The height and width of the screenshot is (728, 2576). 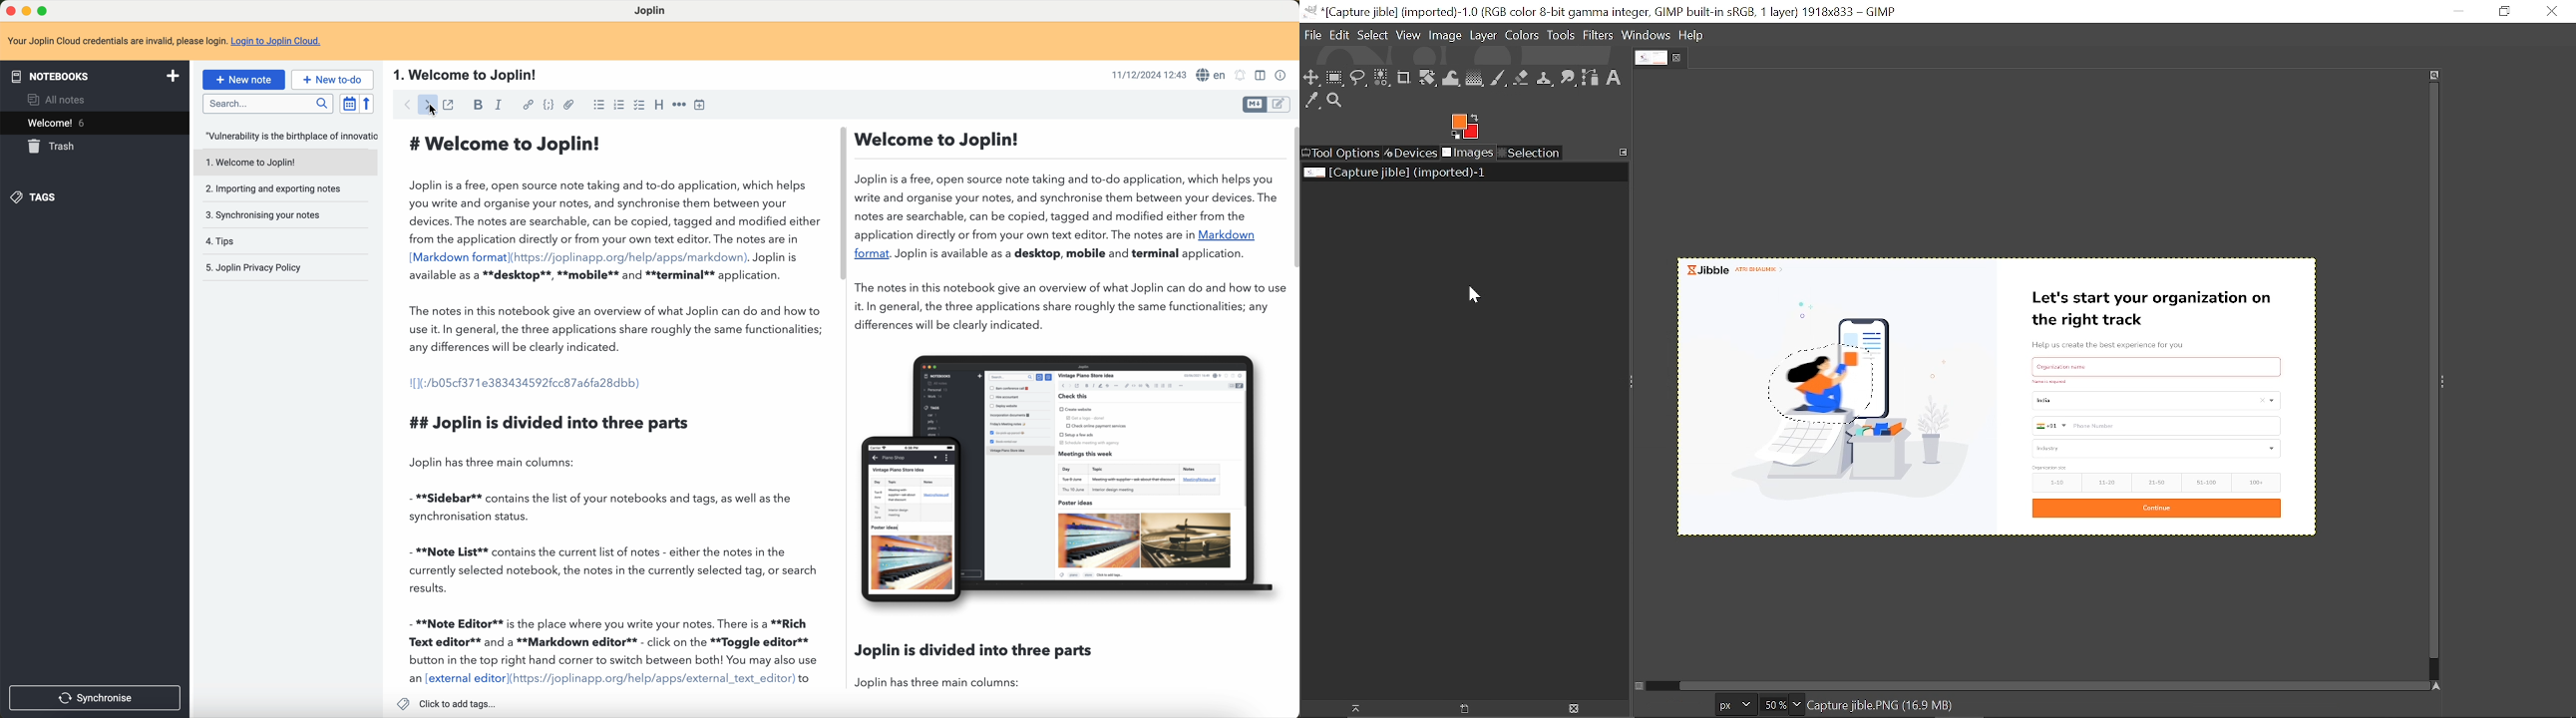 What do you see at coordinates (597, 105) in the screenshot?
I see `bulleted list` at bounding box center [597, 105].